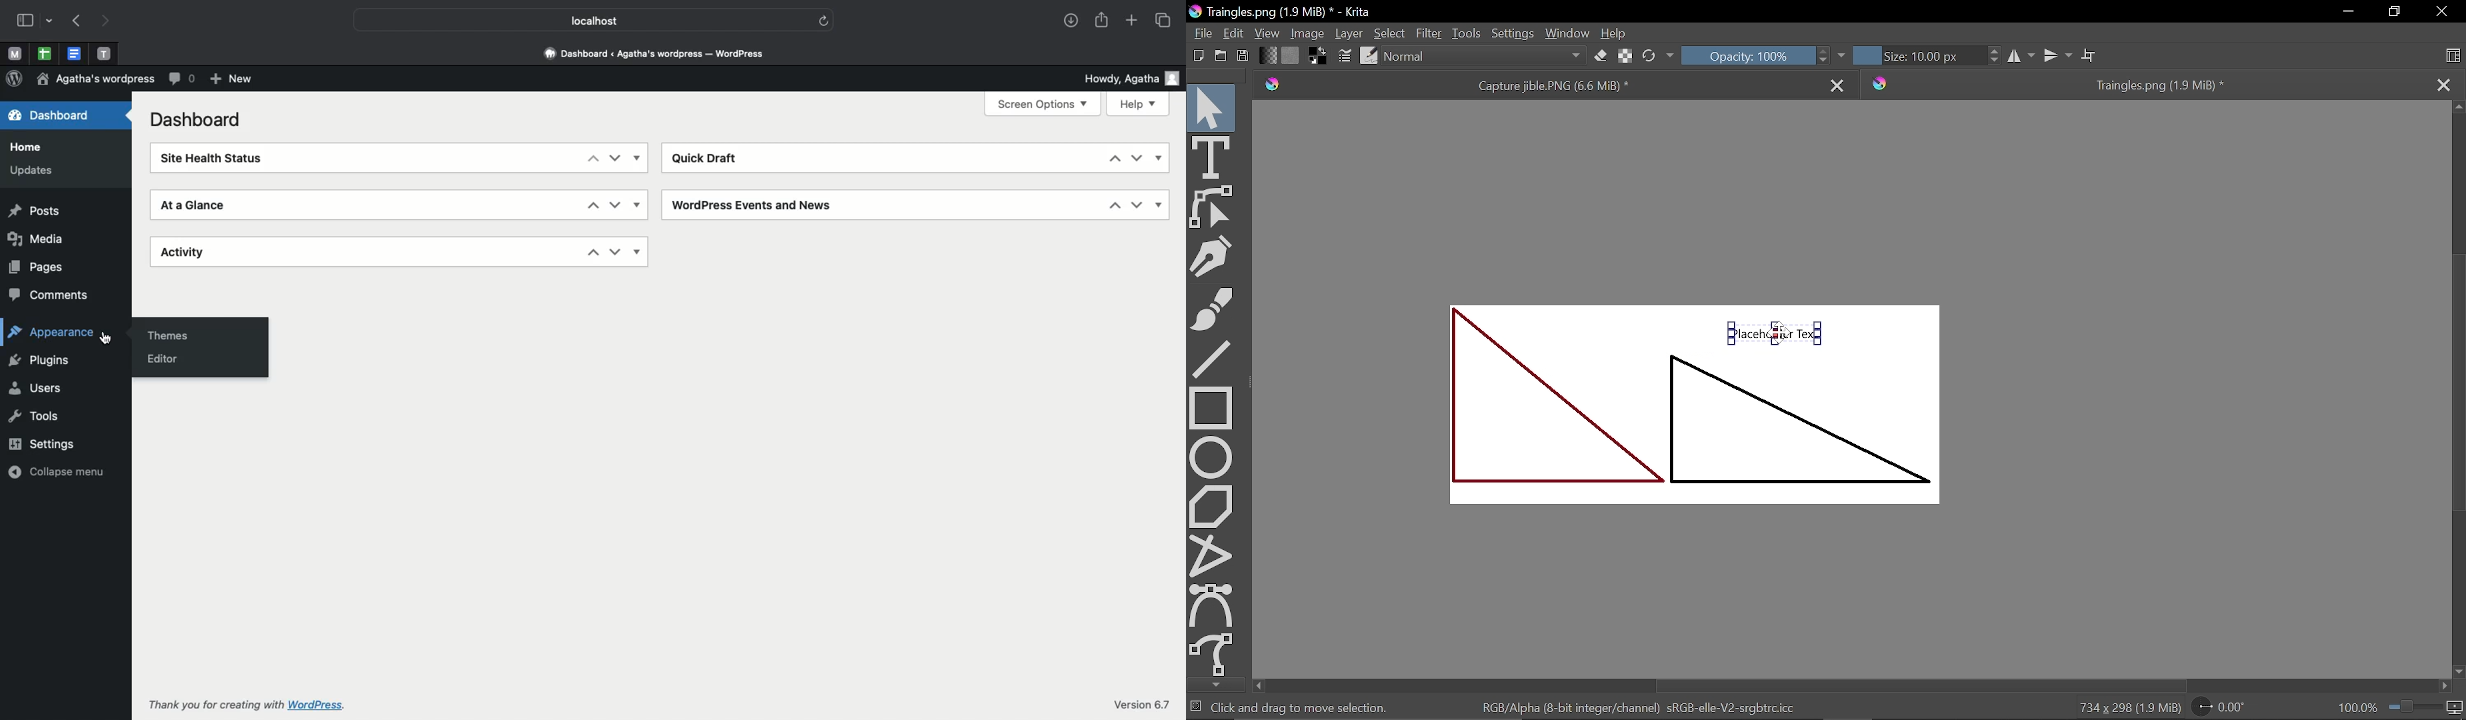  I want to click on Down, so click(615, 204).